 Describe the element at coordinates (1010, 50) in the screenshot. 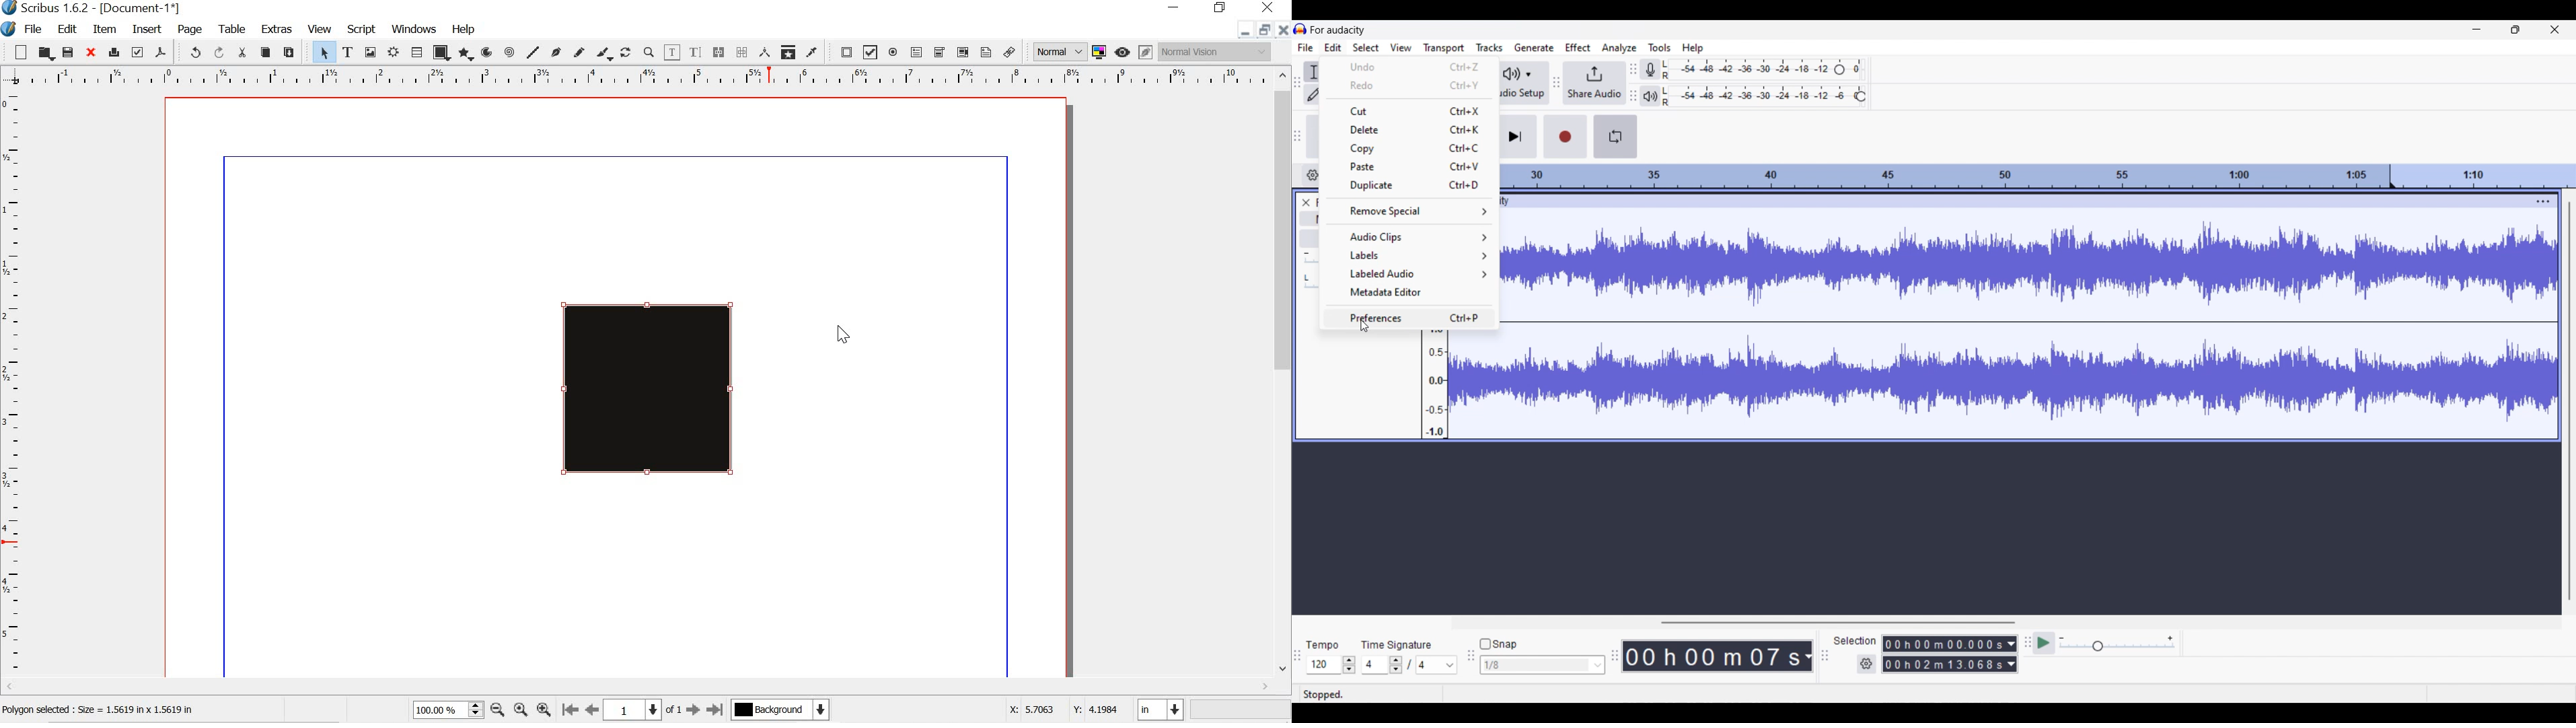

I see `link annotation` at that location.